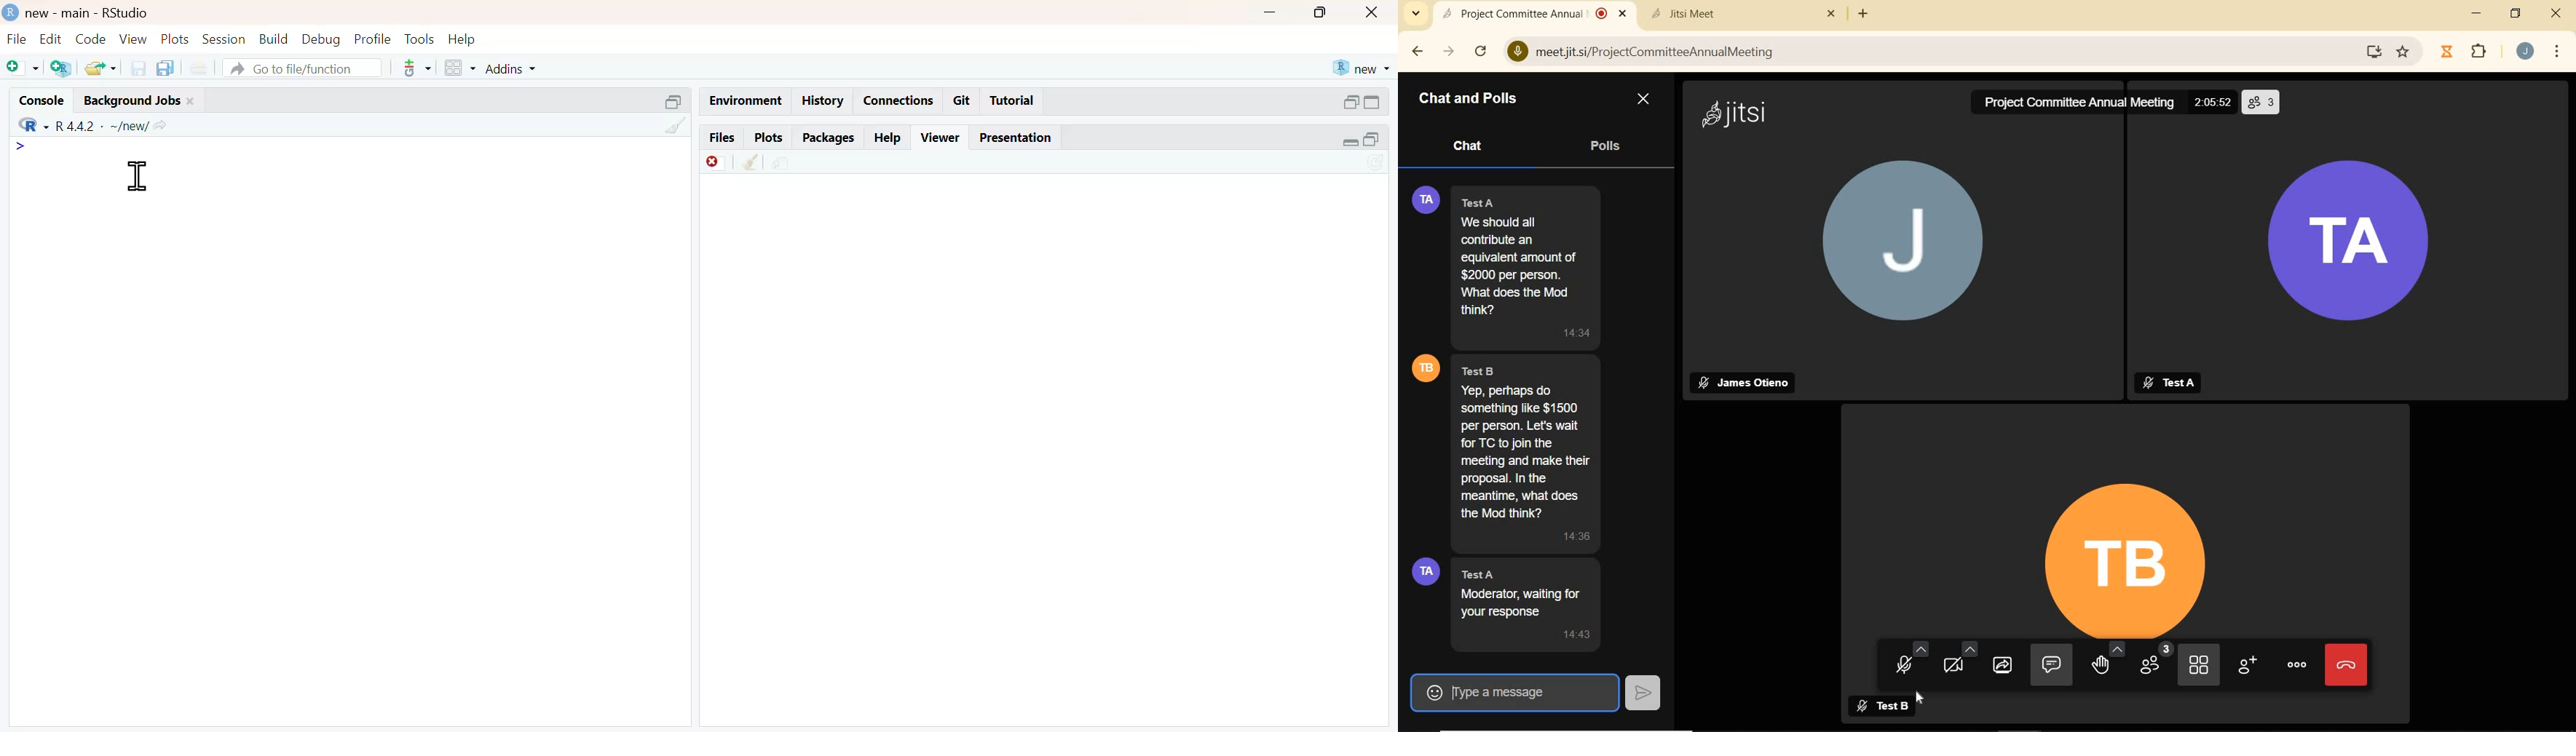  Describe the element at coordinates (1515, 53) in the screenshot. I see `Microphone` at that location.